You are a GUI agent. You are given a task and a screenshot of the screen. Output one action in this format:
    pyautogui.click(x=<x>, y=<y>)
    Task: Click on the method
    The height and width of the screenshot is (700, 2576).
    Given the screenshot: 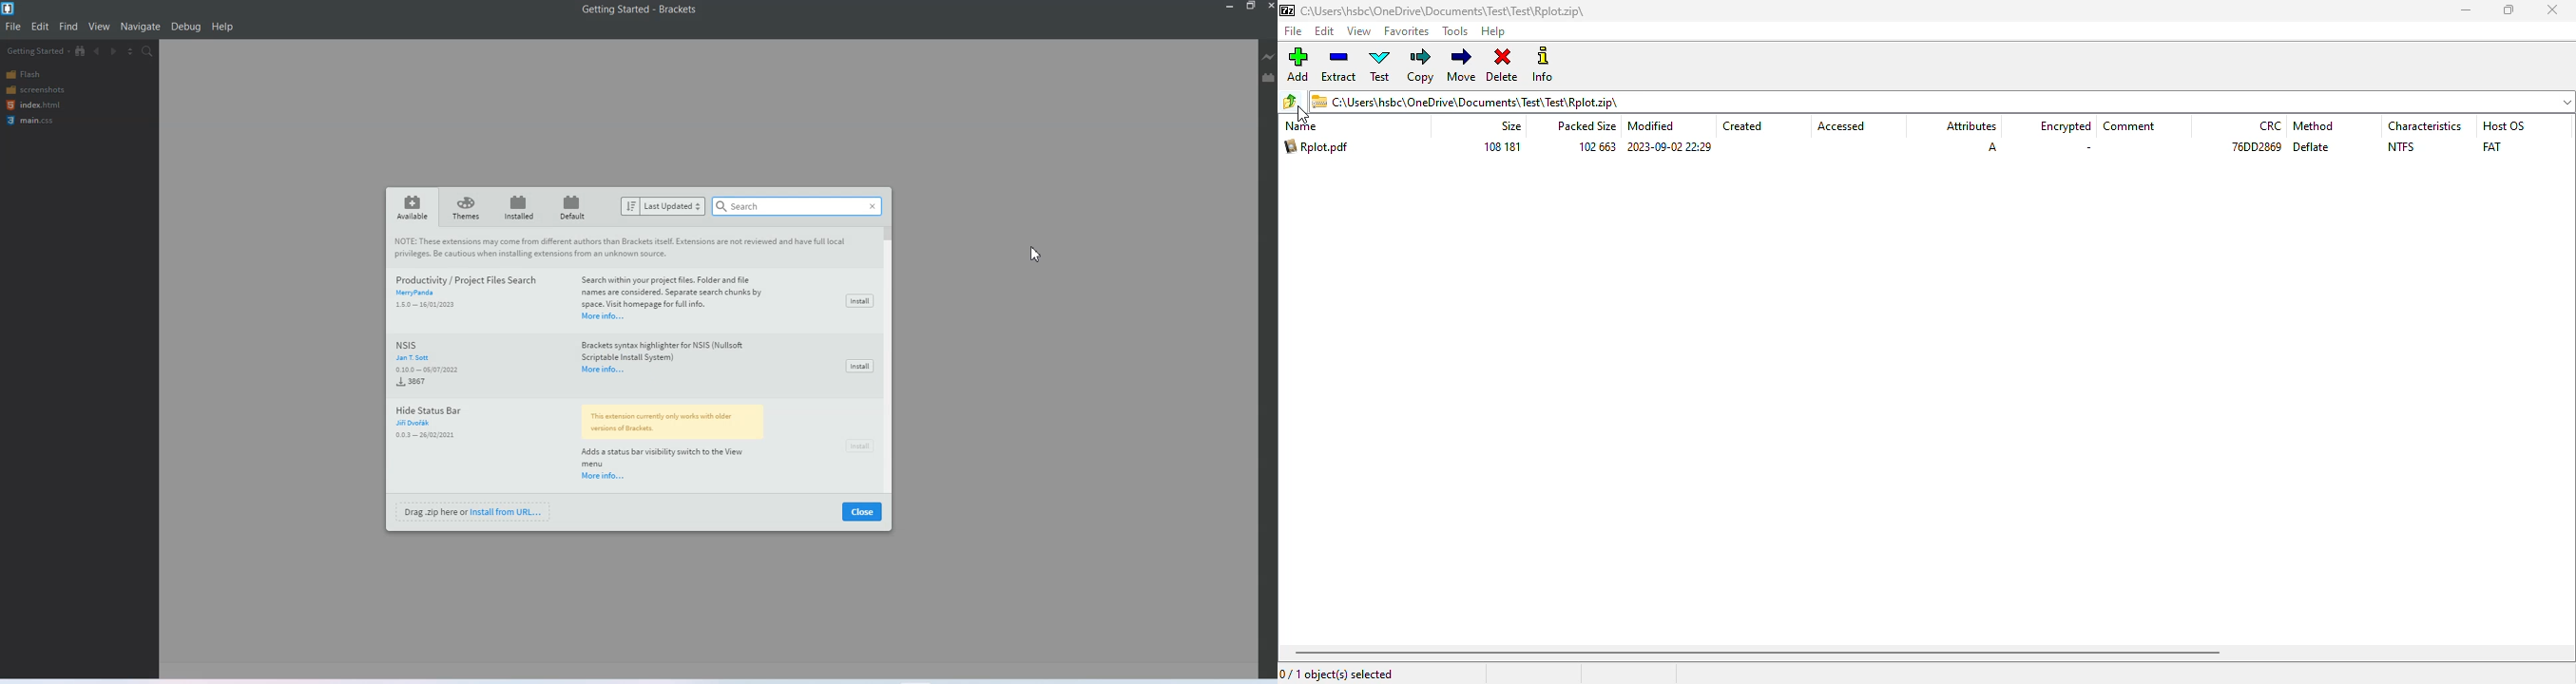 What is the action you would take?
    pyautogui.click(x=2314, y=126)
    